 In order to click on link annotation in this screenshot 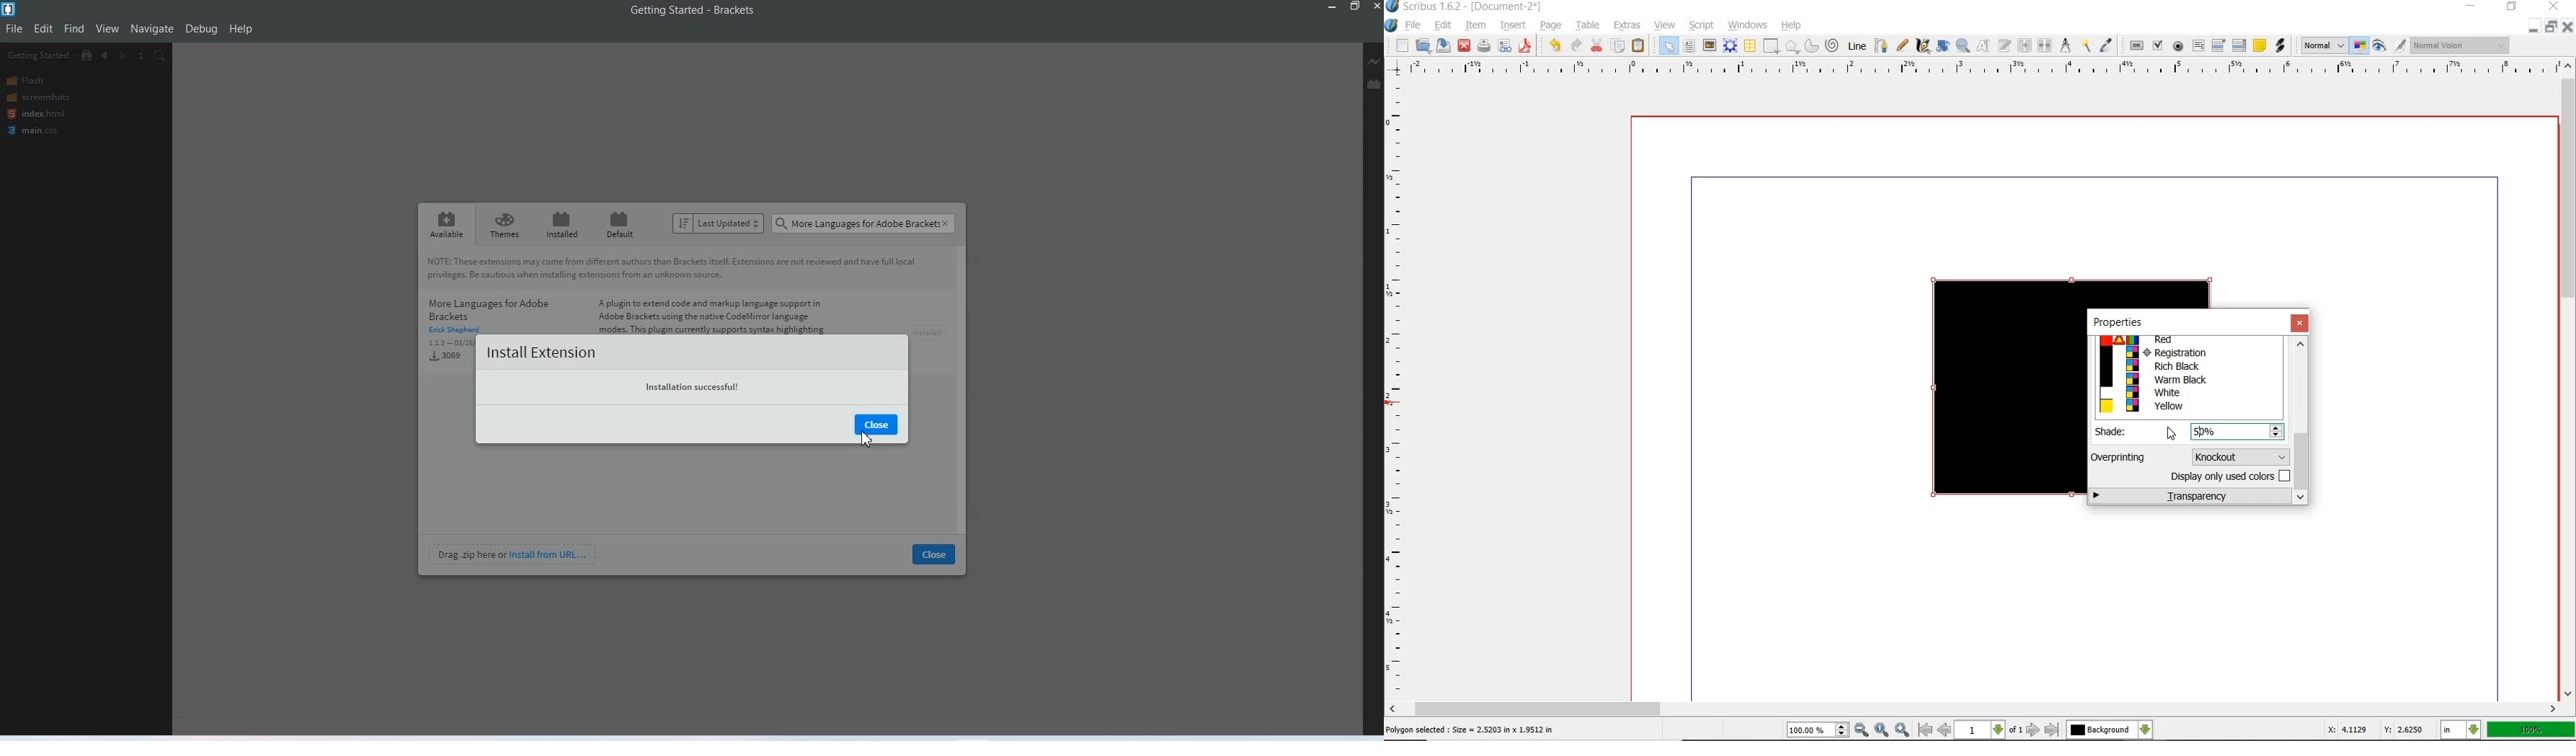, I will do `click(2280, 46)`.